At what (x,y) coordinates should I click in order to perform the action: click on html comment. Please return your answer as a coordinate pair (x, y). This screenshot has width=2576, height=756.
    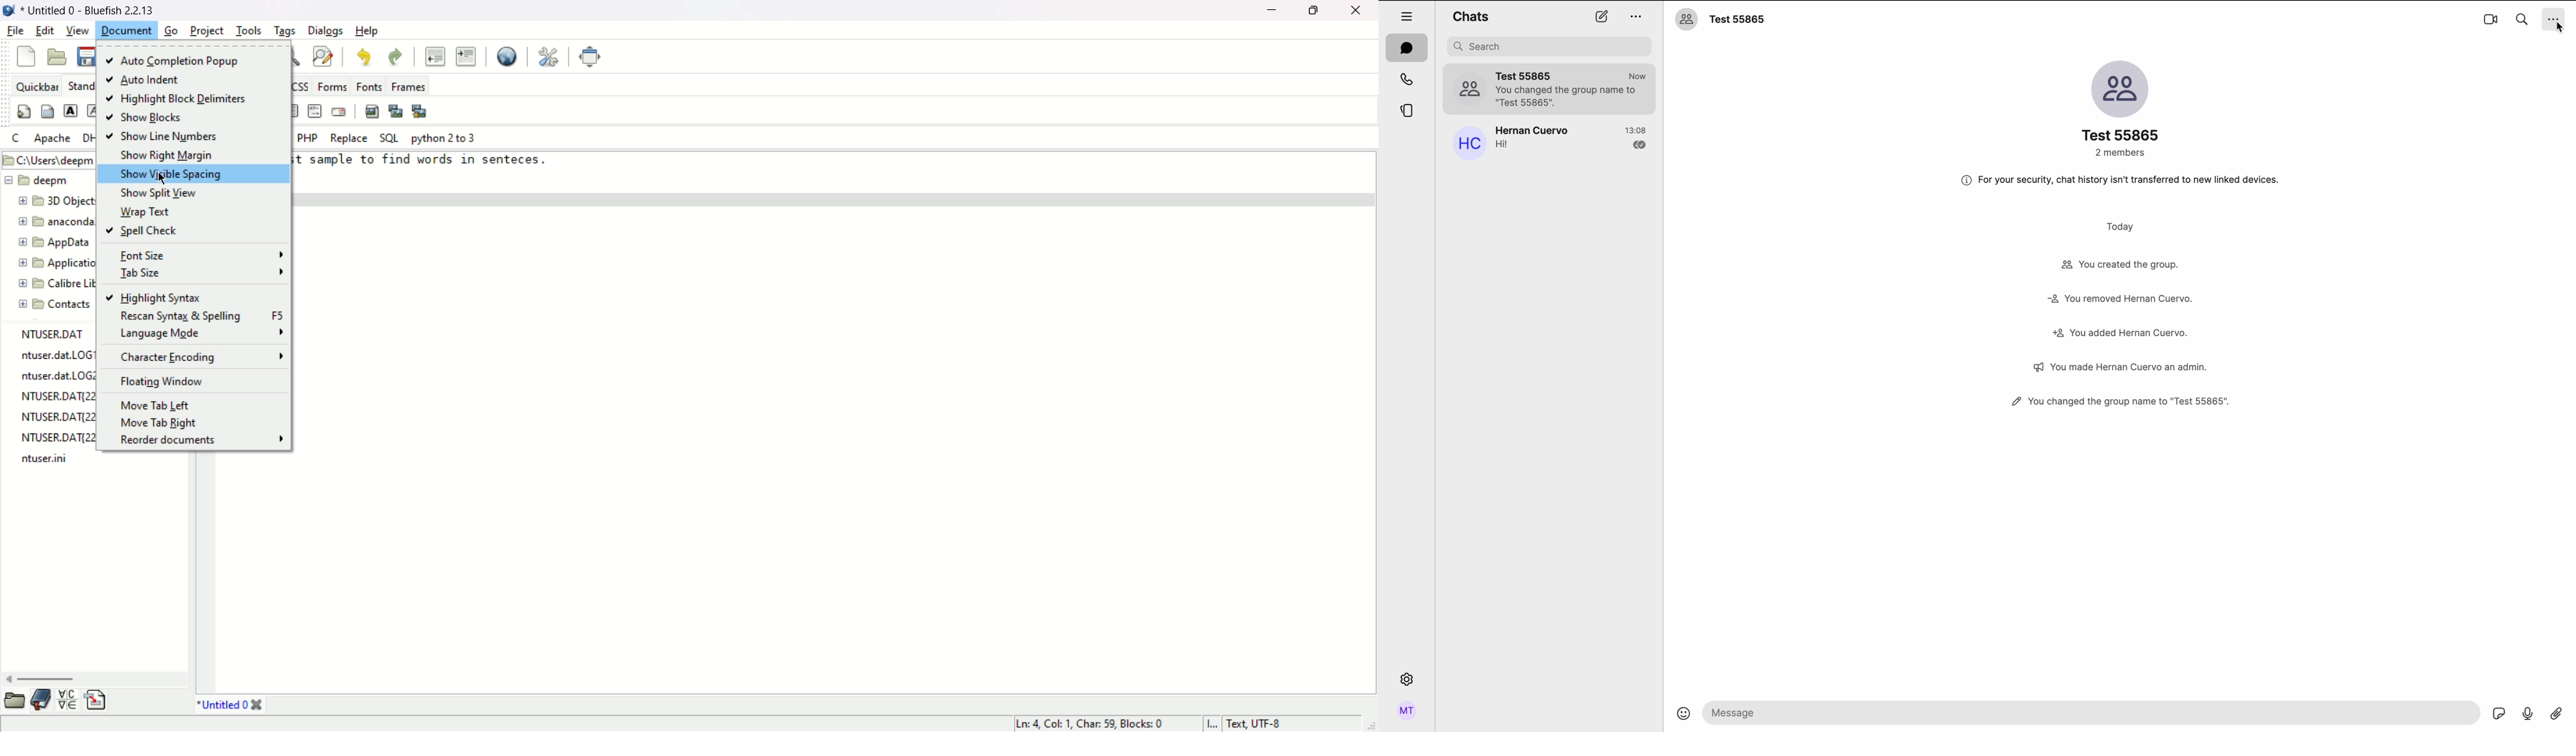
    Looking at the image, I should click on (315, 111).